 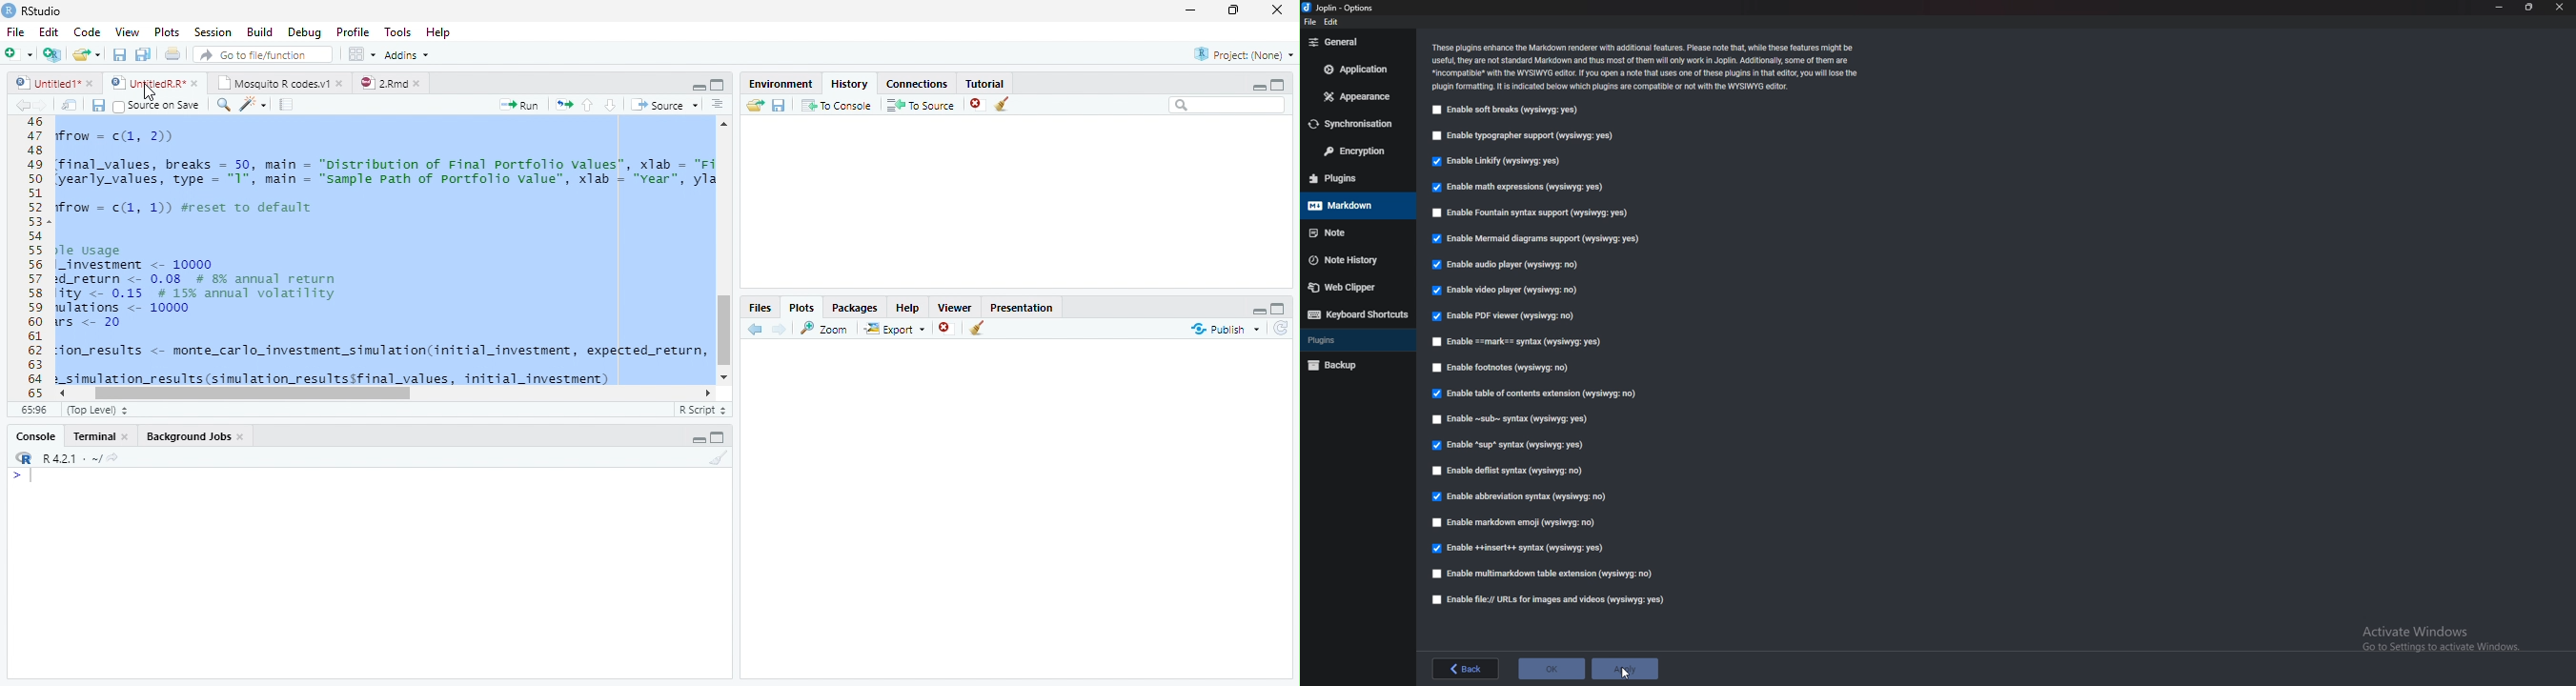 I want to click on Source, so click(x=663, y=104).